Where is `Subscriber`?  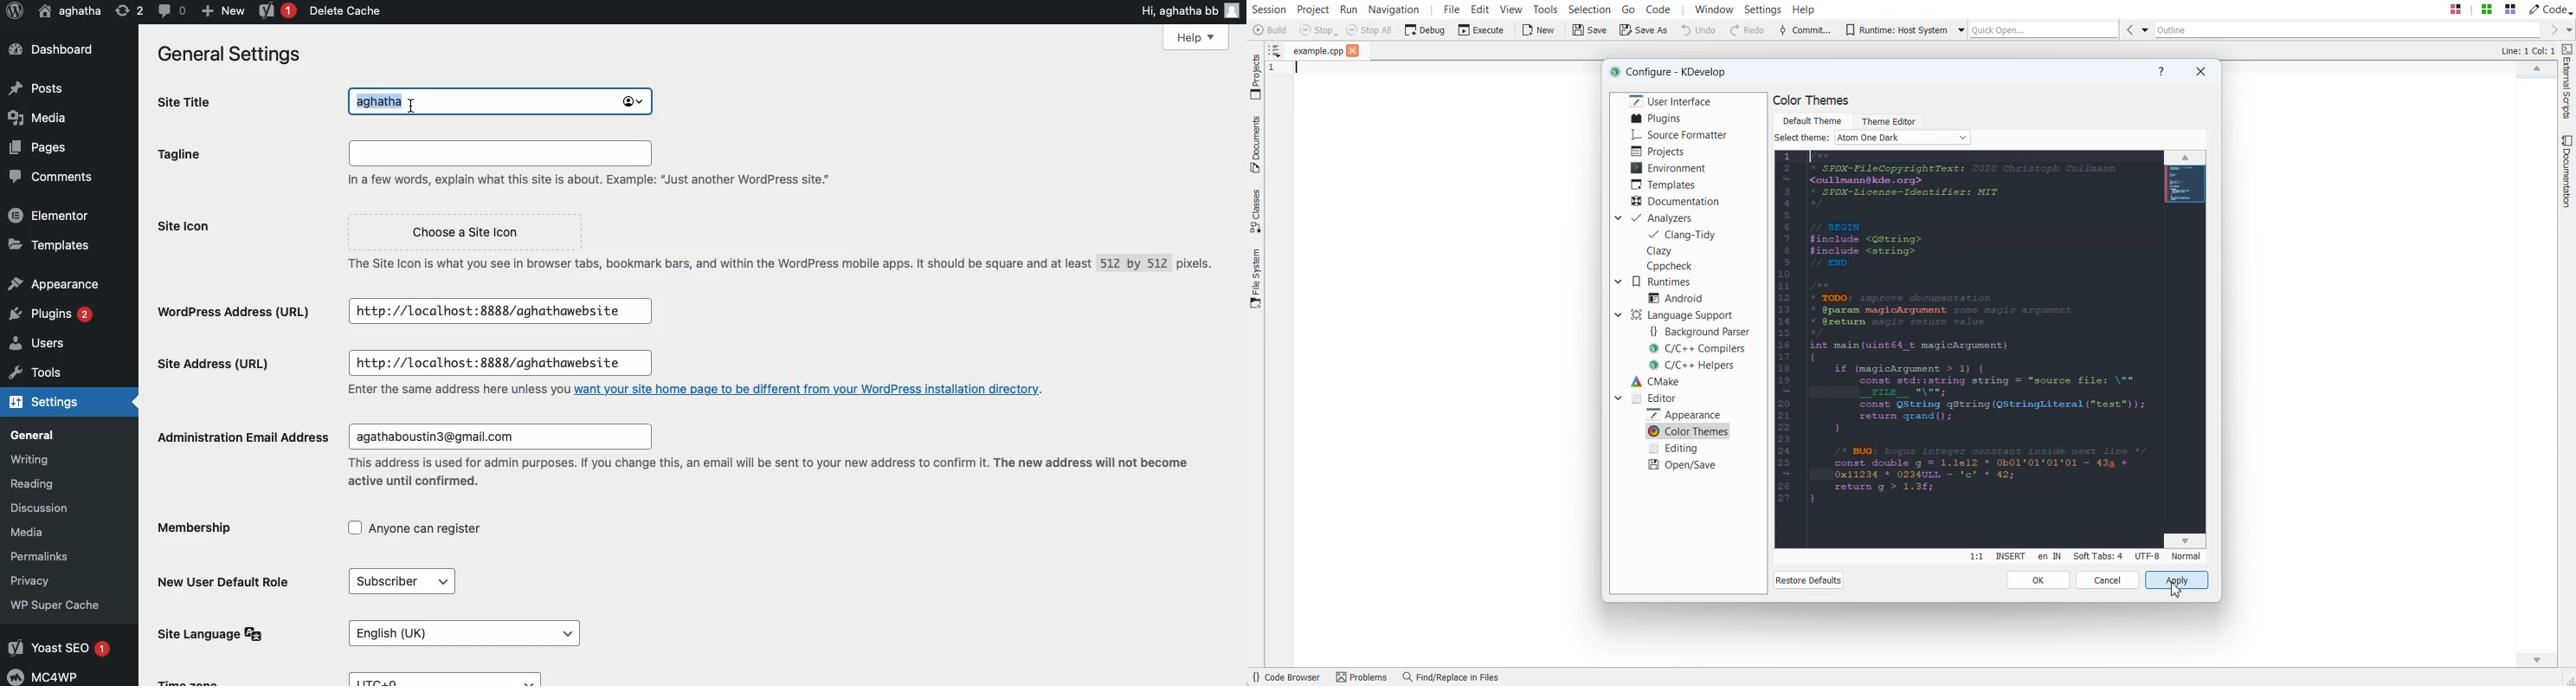
Subscriber is located at coordinates (404, 581).